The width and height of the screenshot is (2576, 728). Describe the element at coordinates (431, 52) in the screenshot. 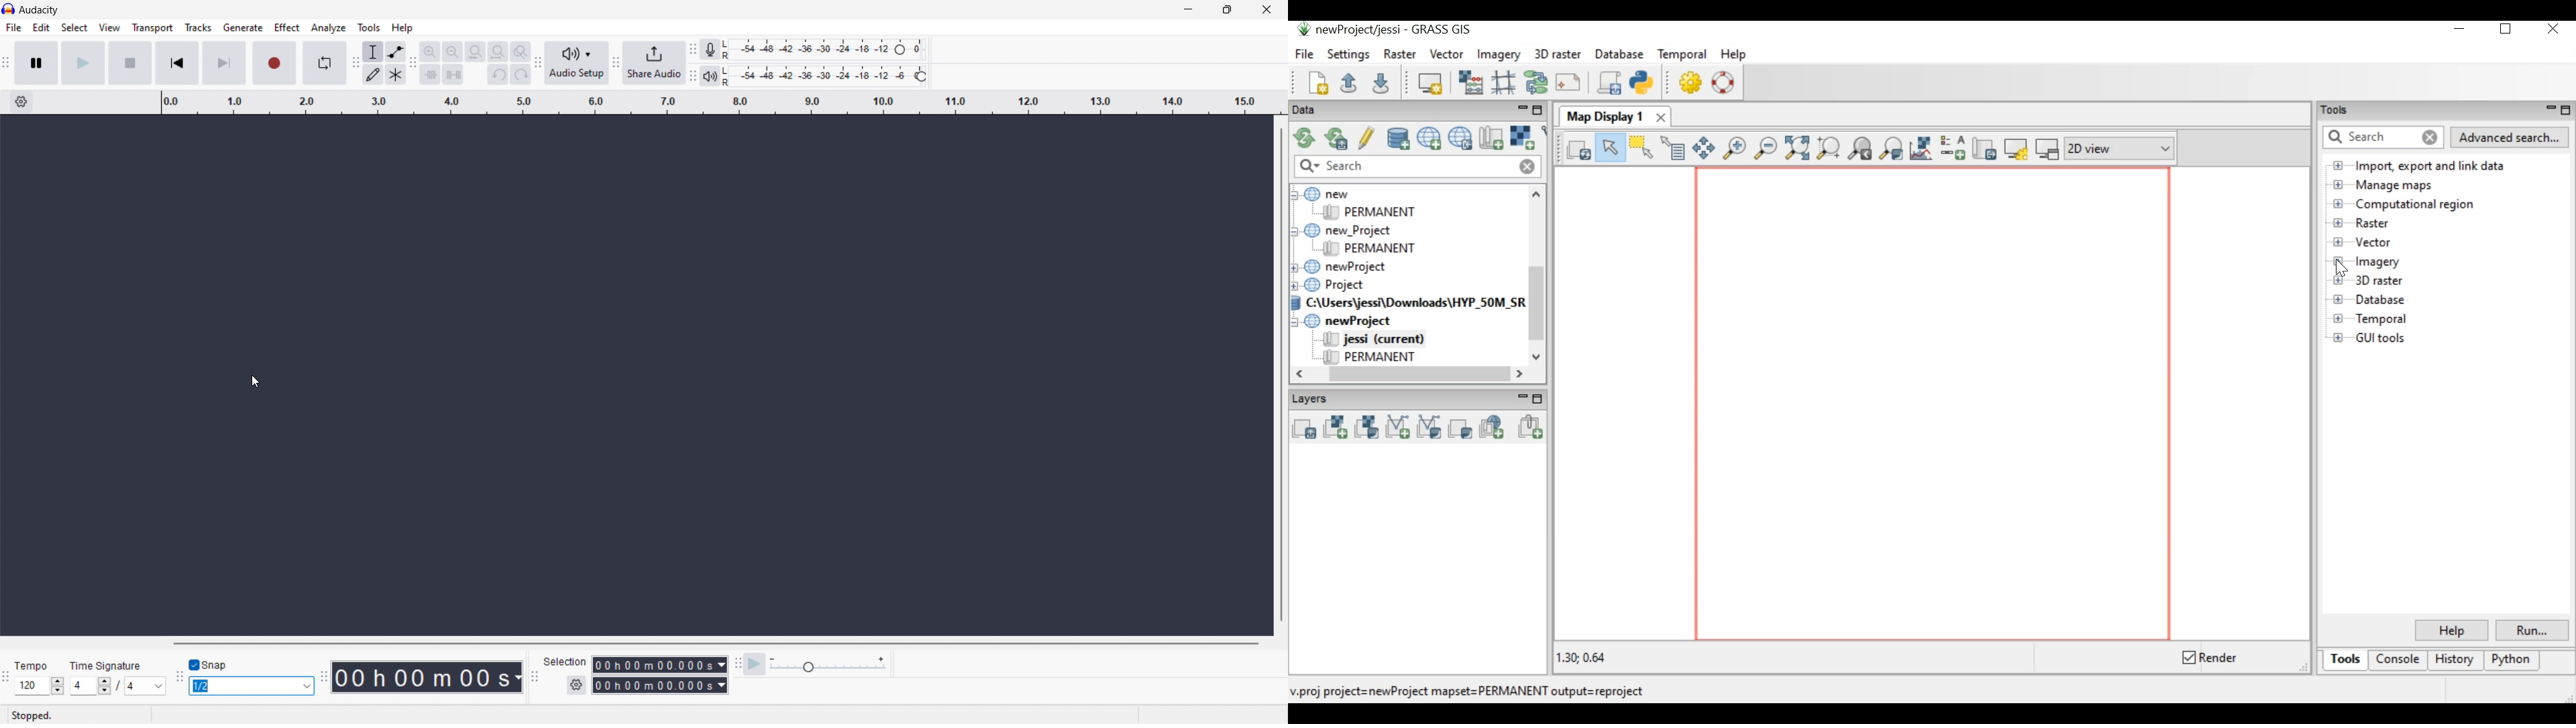

I see `zoom in` at that location.